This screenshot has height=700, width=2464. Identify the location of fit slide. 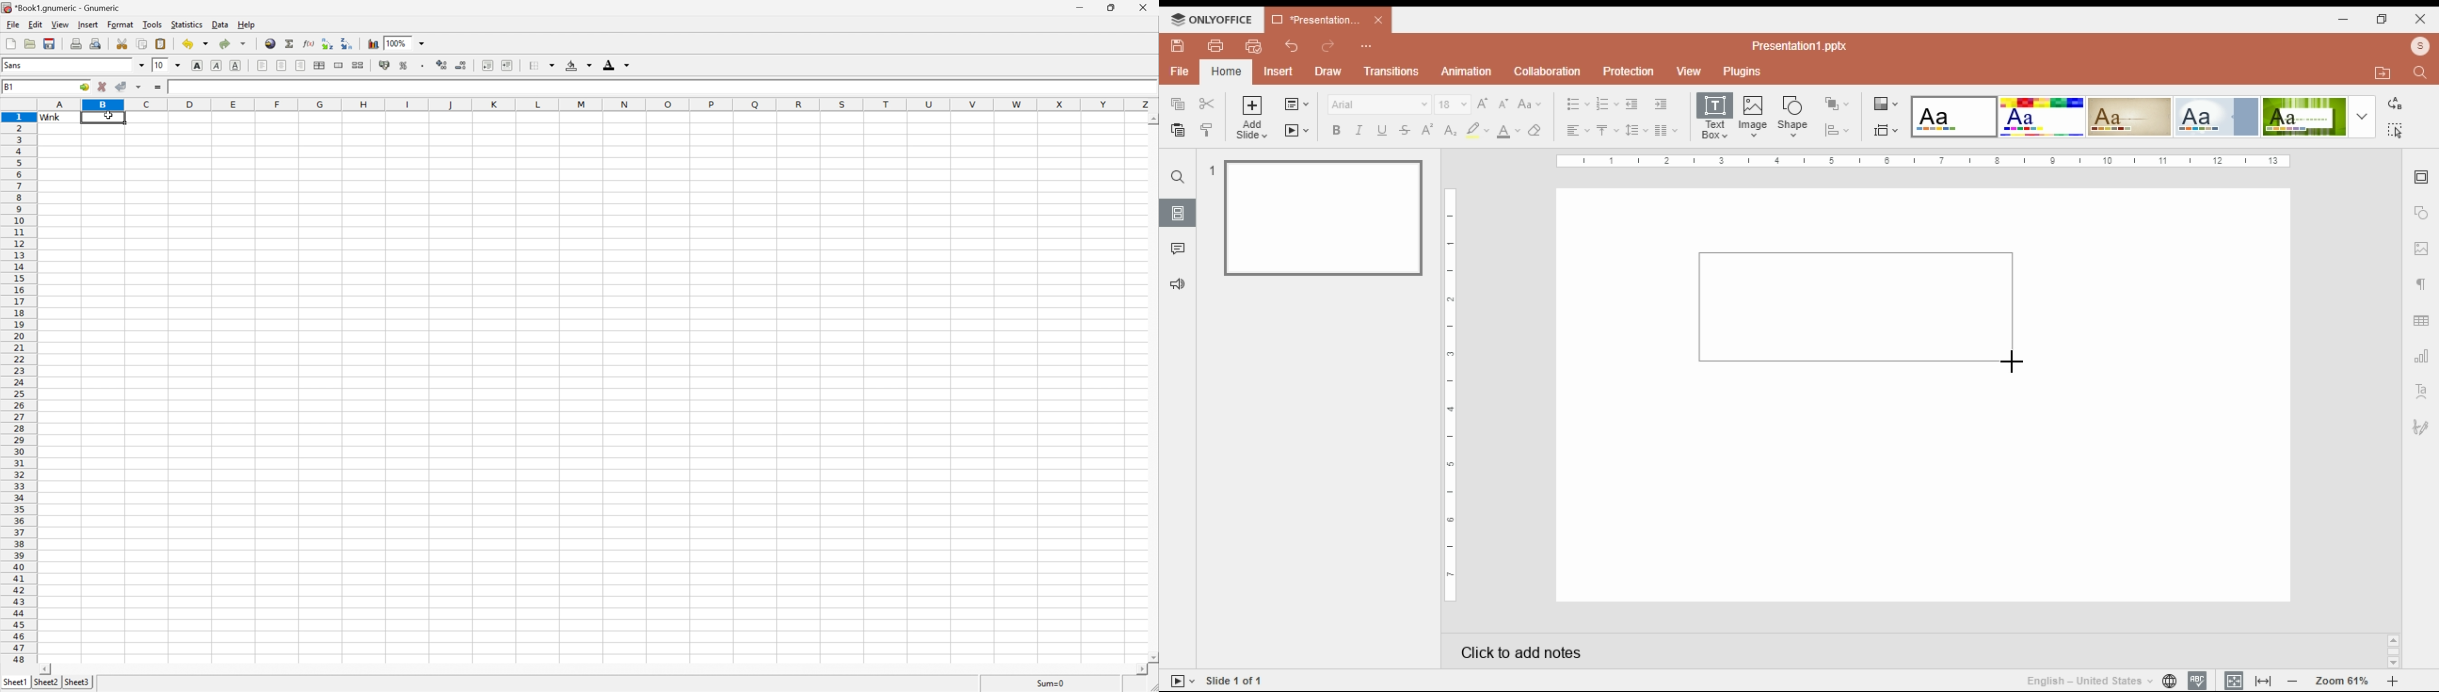
(2231, 680).